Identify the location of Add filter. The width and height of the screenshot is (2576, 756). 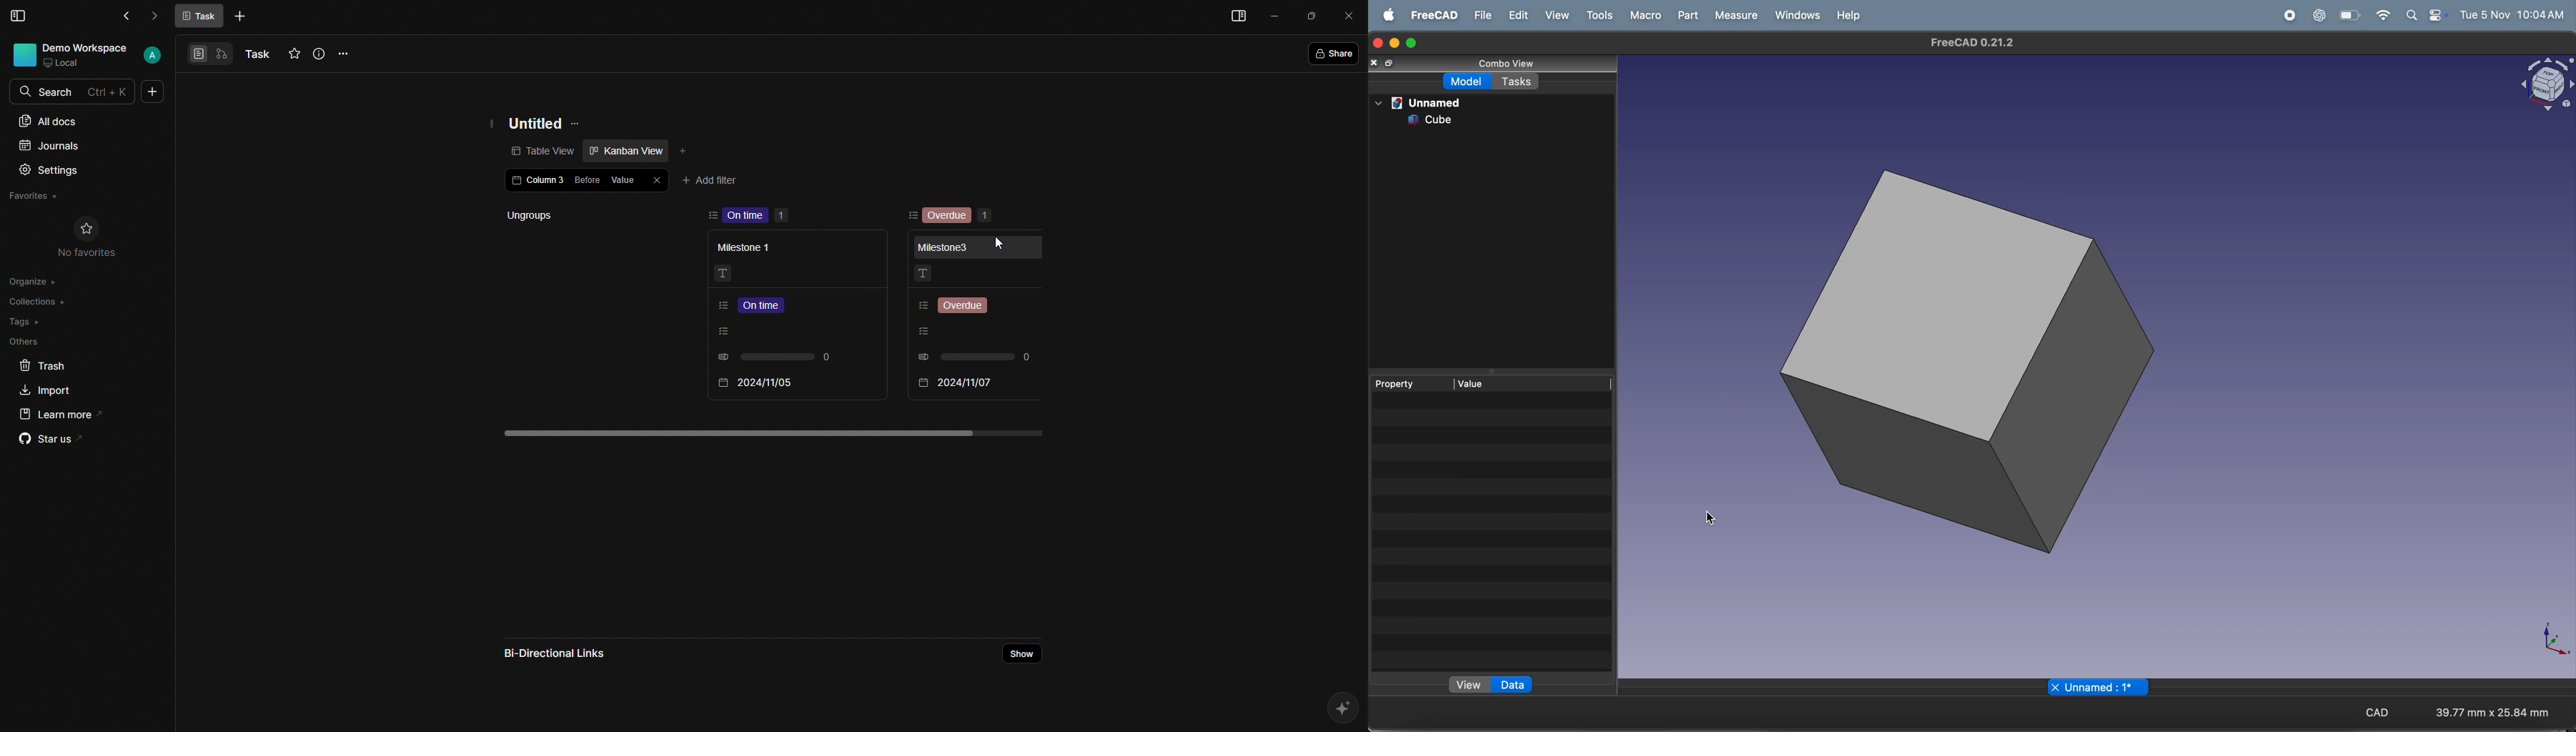
(710, 178).